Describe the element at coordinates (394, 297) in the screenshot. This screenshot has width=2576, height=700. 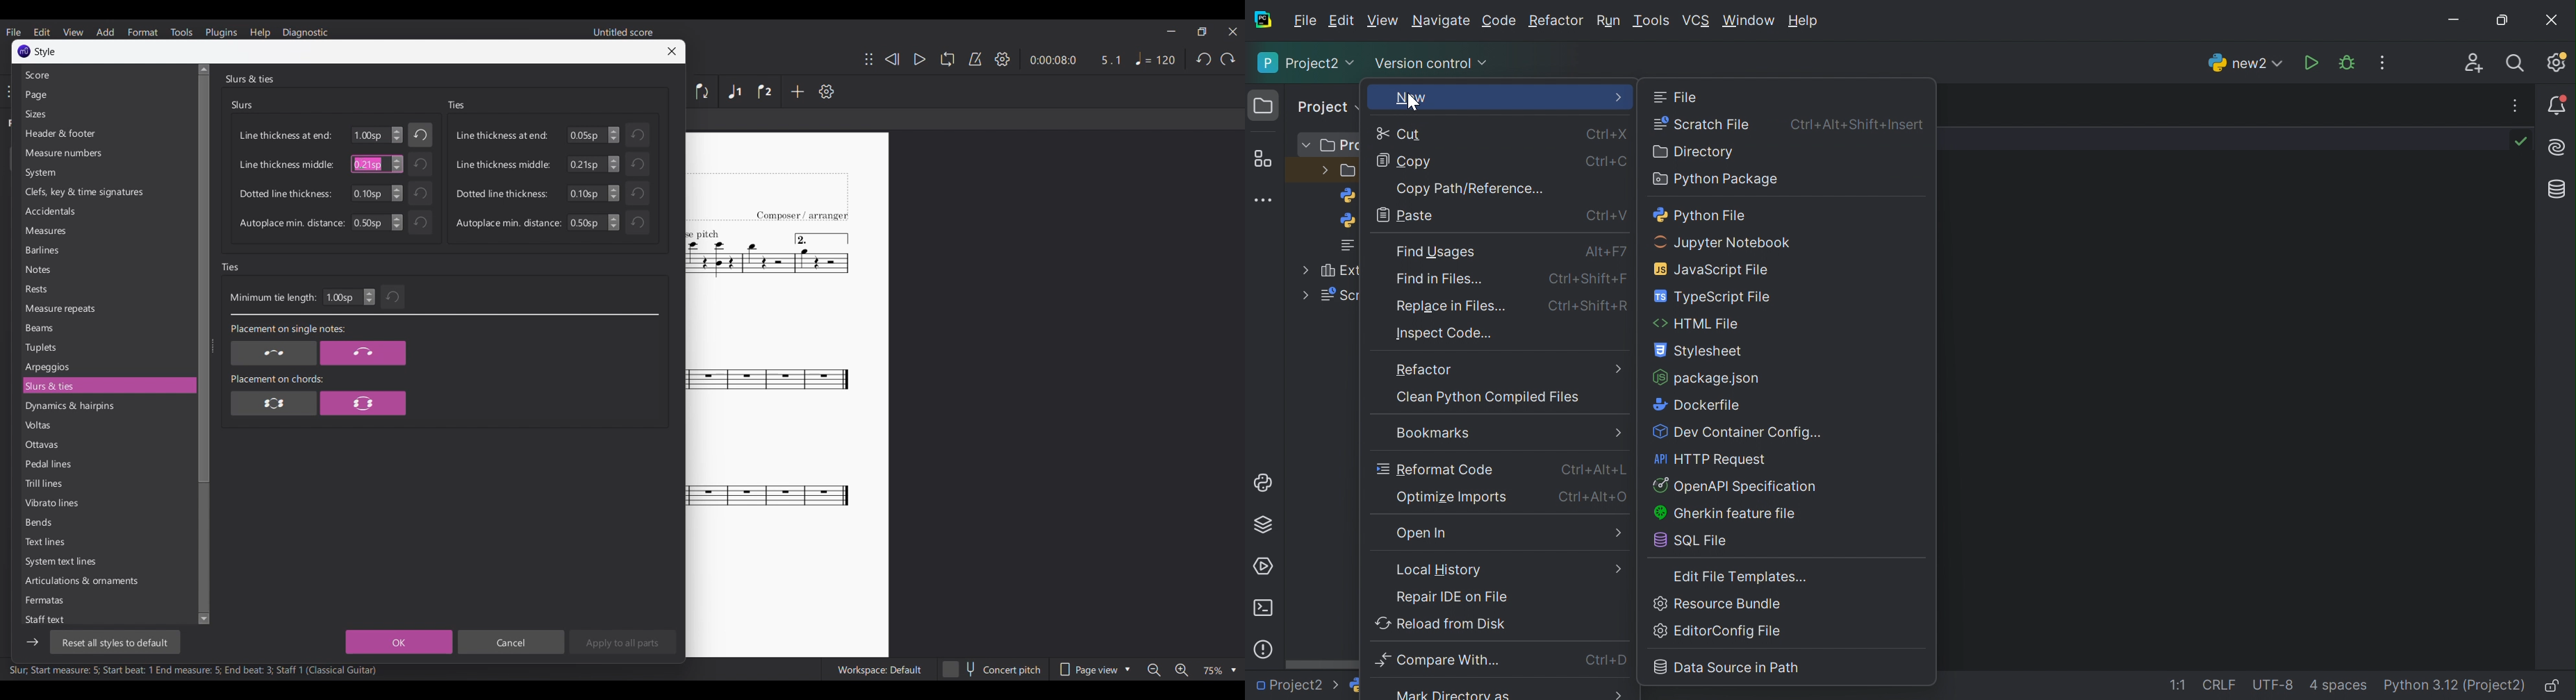
I see `Undo` at that location.